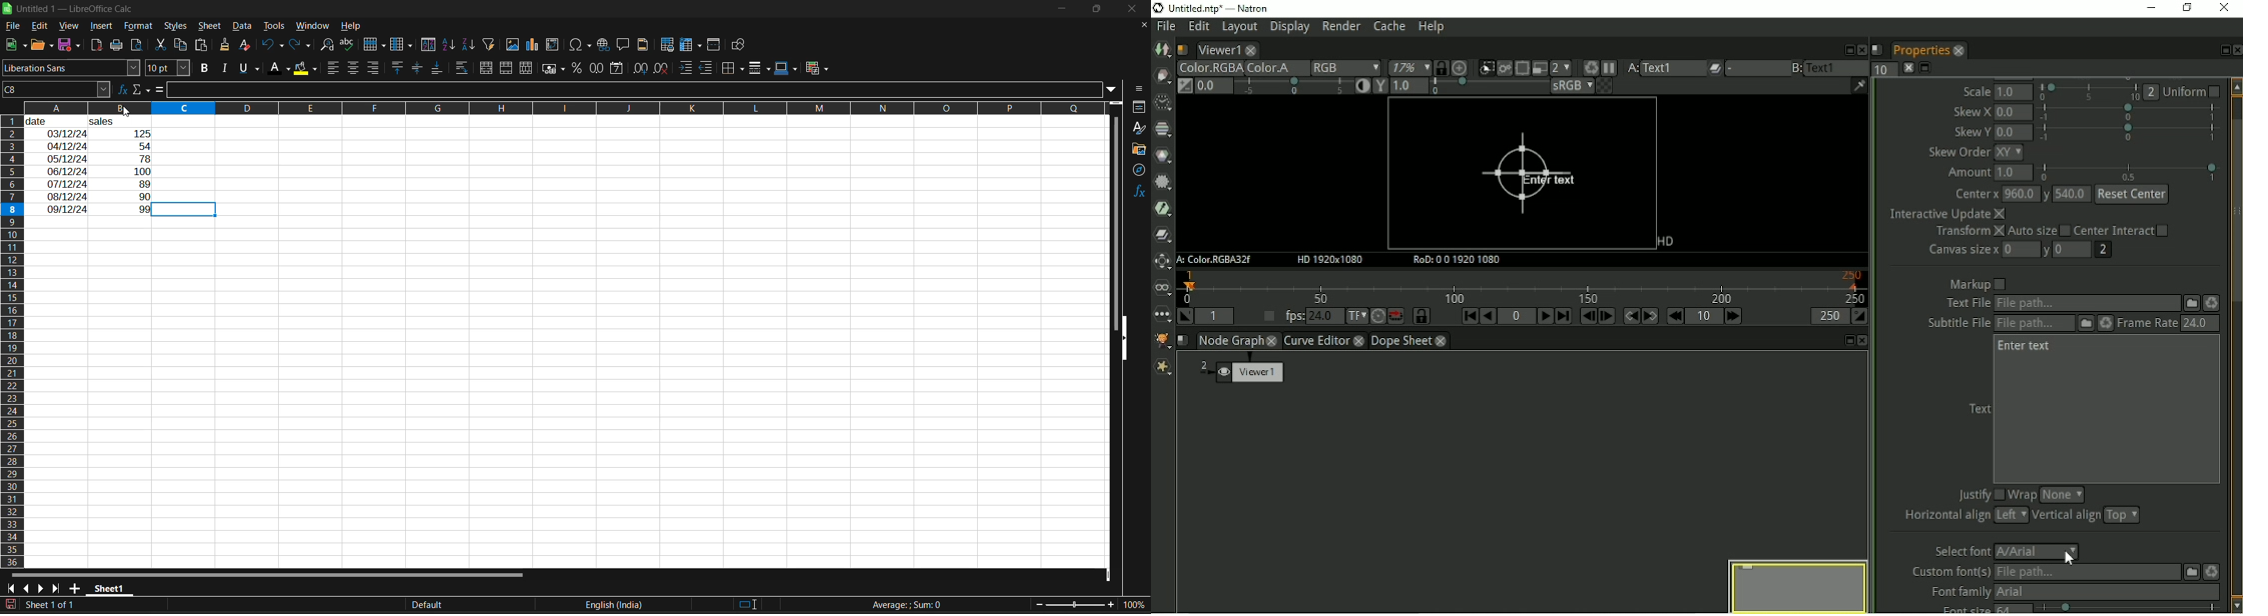  I want to click on headers and footers, so click(646, 44).